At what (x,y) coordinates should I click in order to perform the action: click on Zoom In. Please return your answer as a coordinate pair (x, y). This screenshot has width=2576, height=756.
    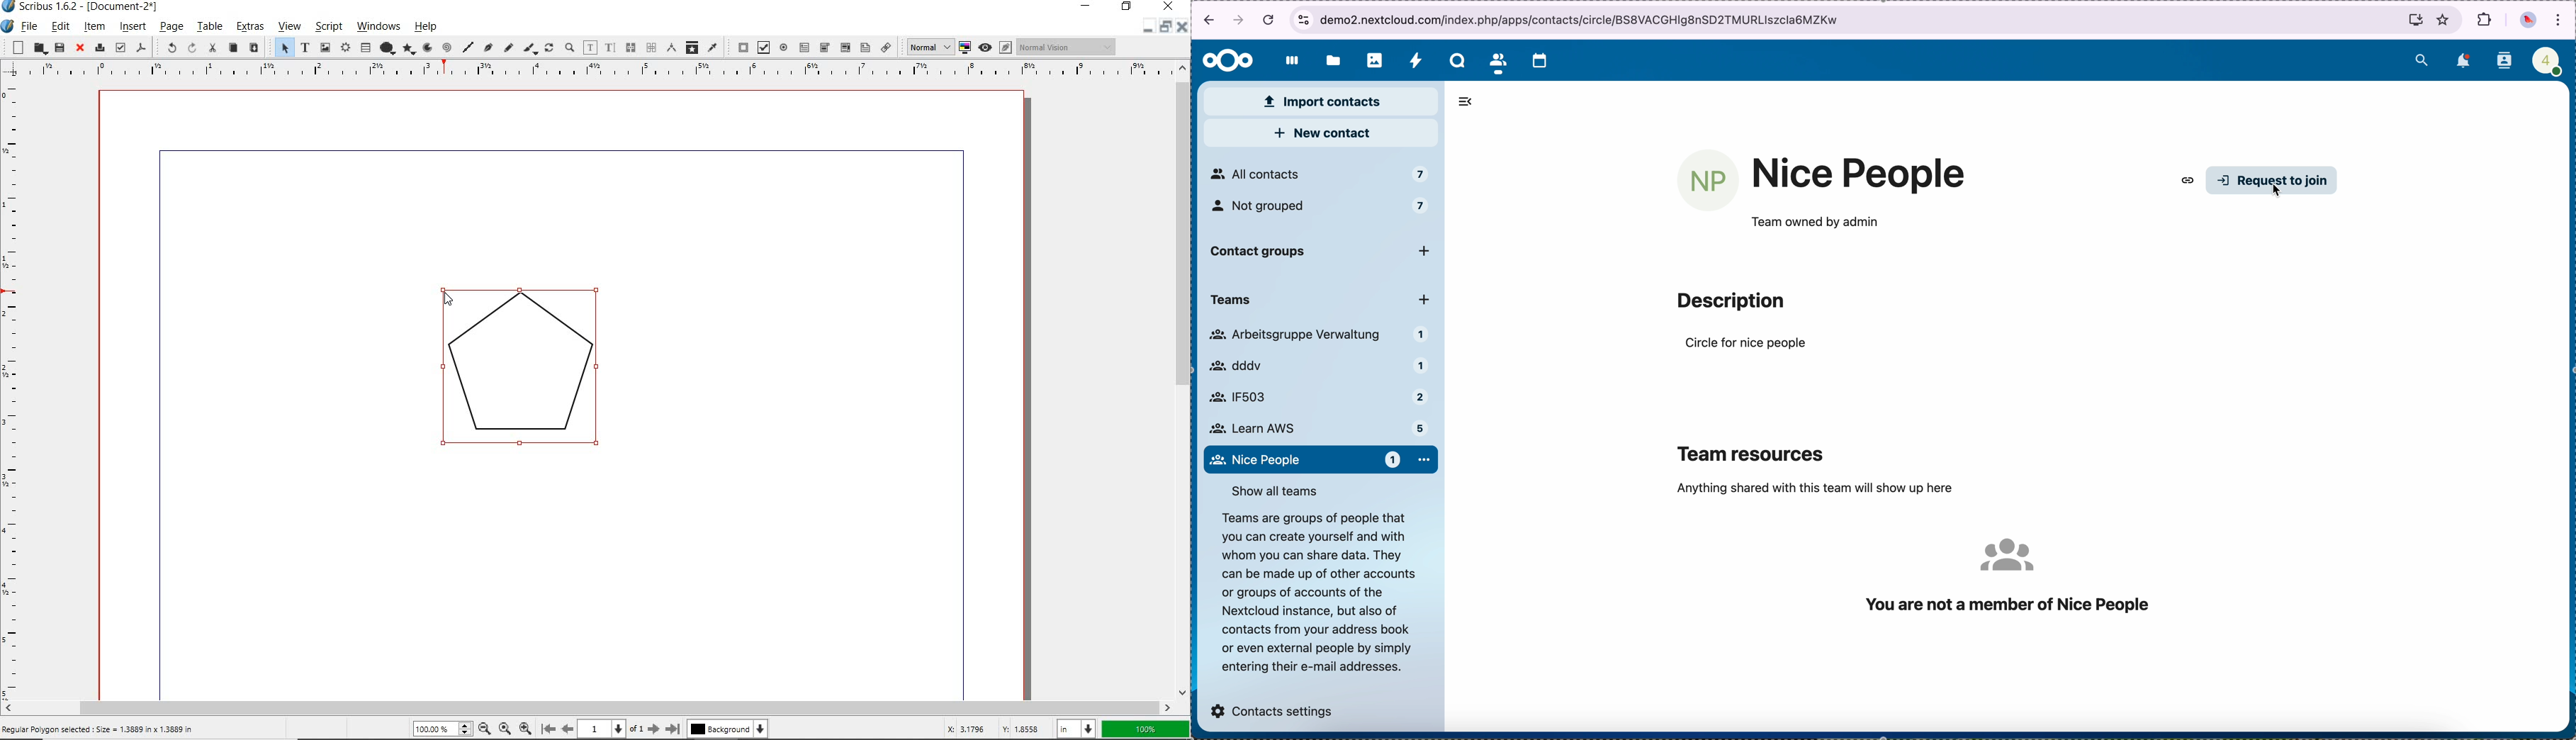
    Looking at the image, I should click on (527, 728).